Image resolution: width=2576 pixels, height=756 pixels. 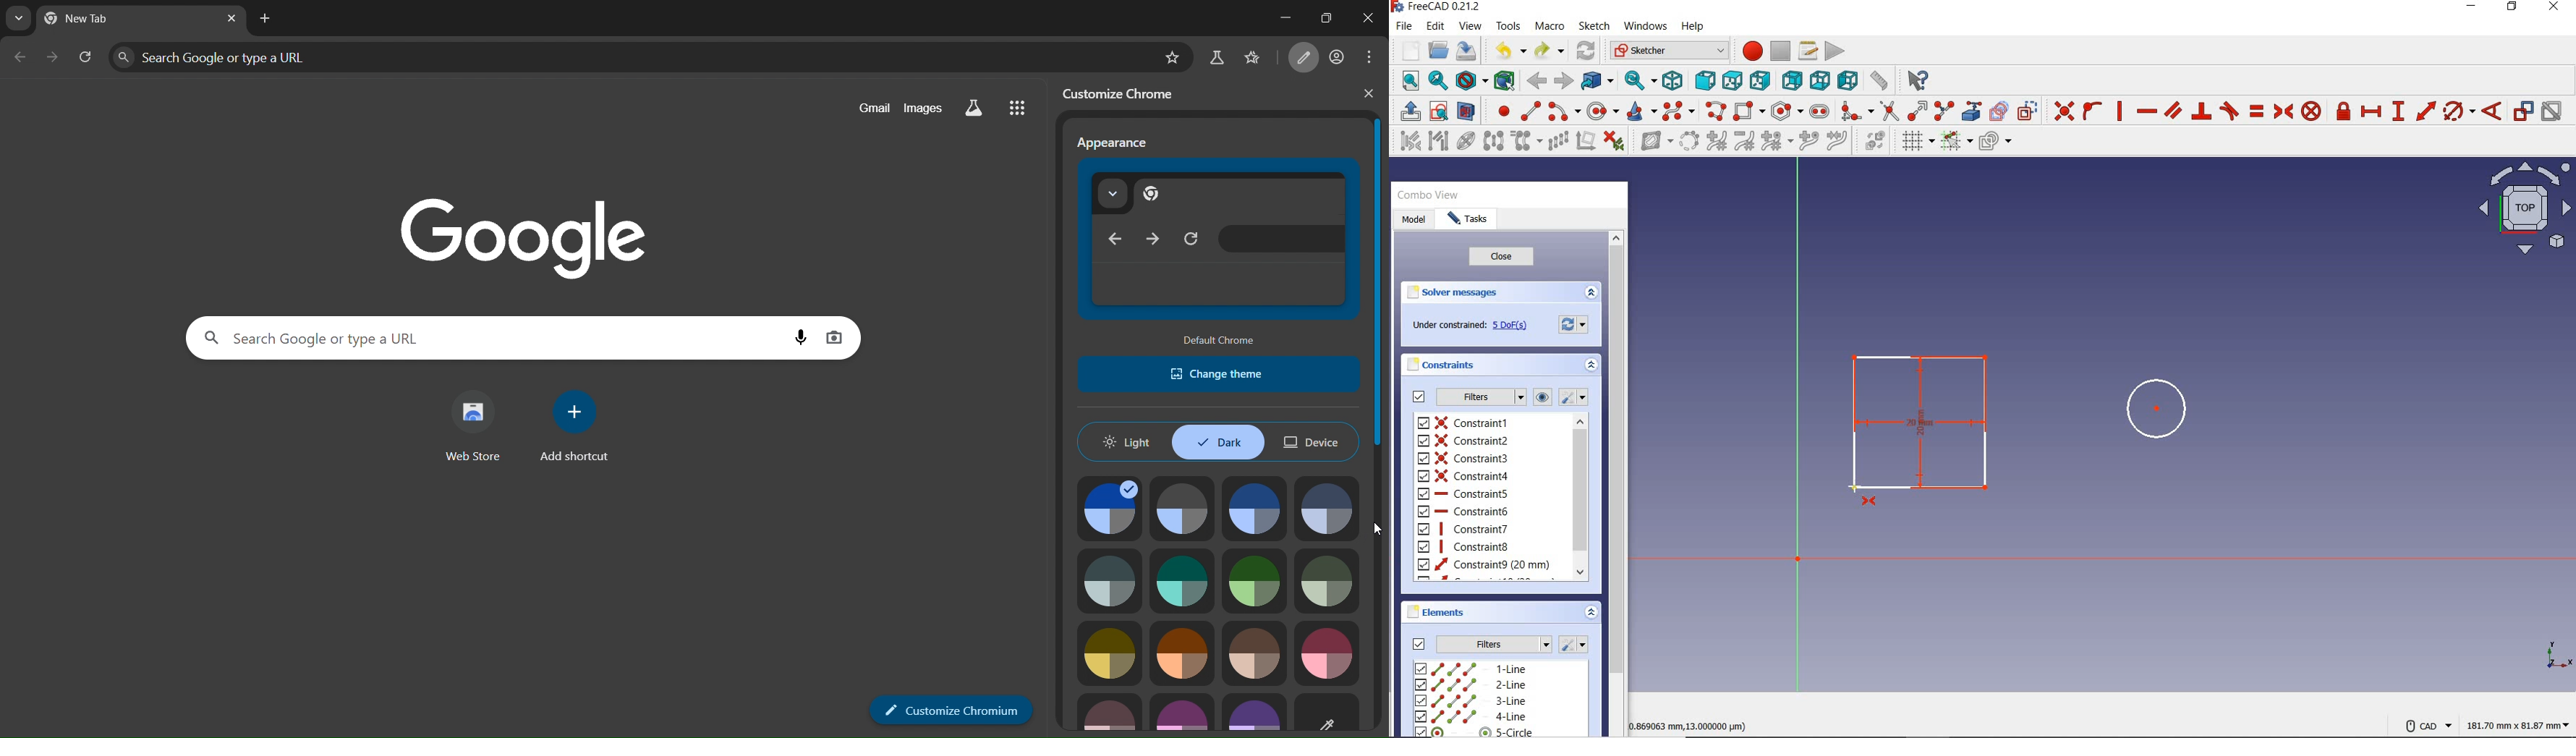 I want to click on constrain horizontally, so click(x=2148, y=111).